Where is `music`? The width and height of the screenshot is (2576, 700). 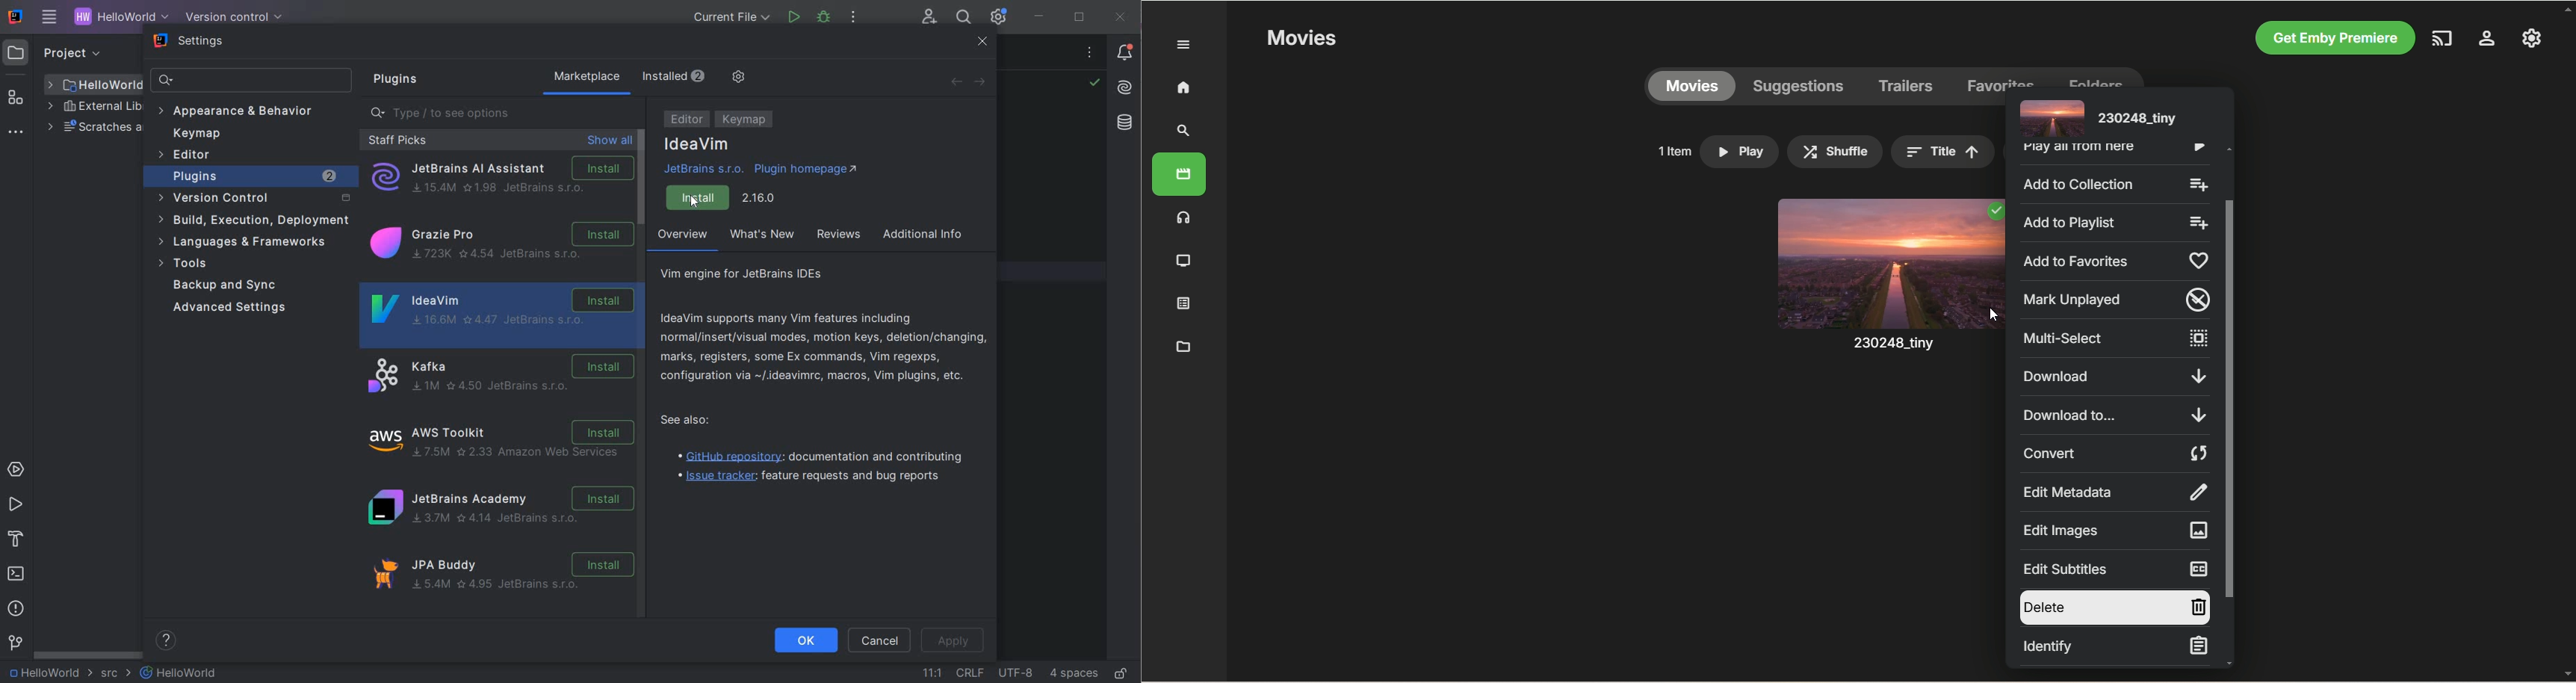 music is located at coordinates (1184, 217).